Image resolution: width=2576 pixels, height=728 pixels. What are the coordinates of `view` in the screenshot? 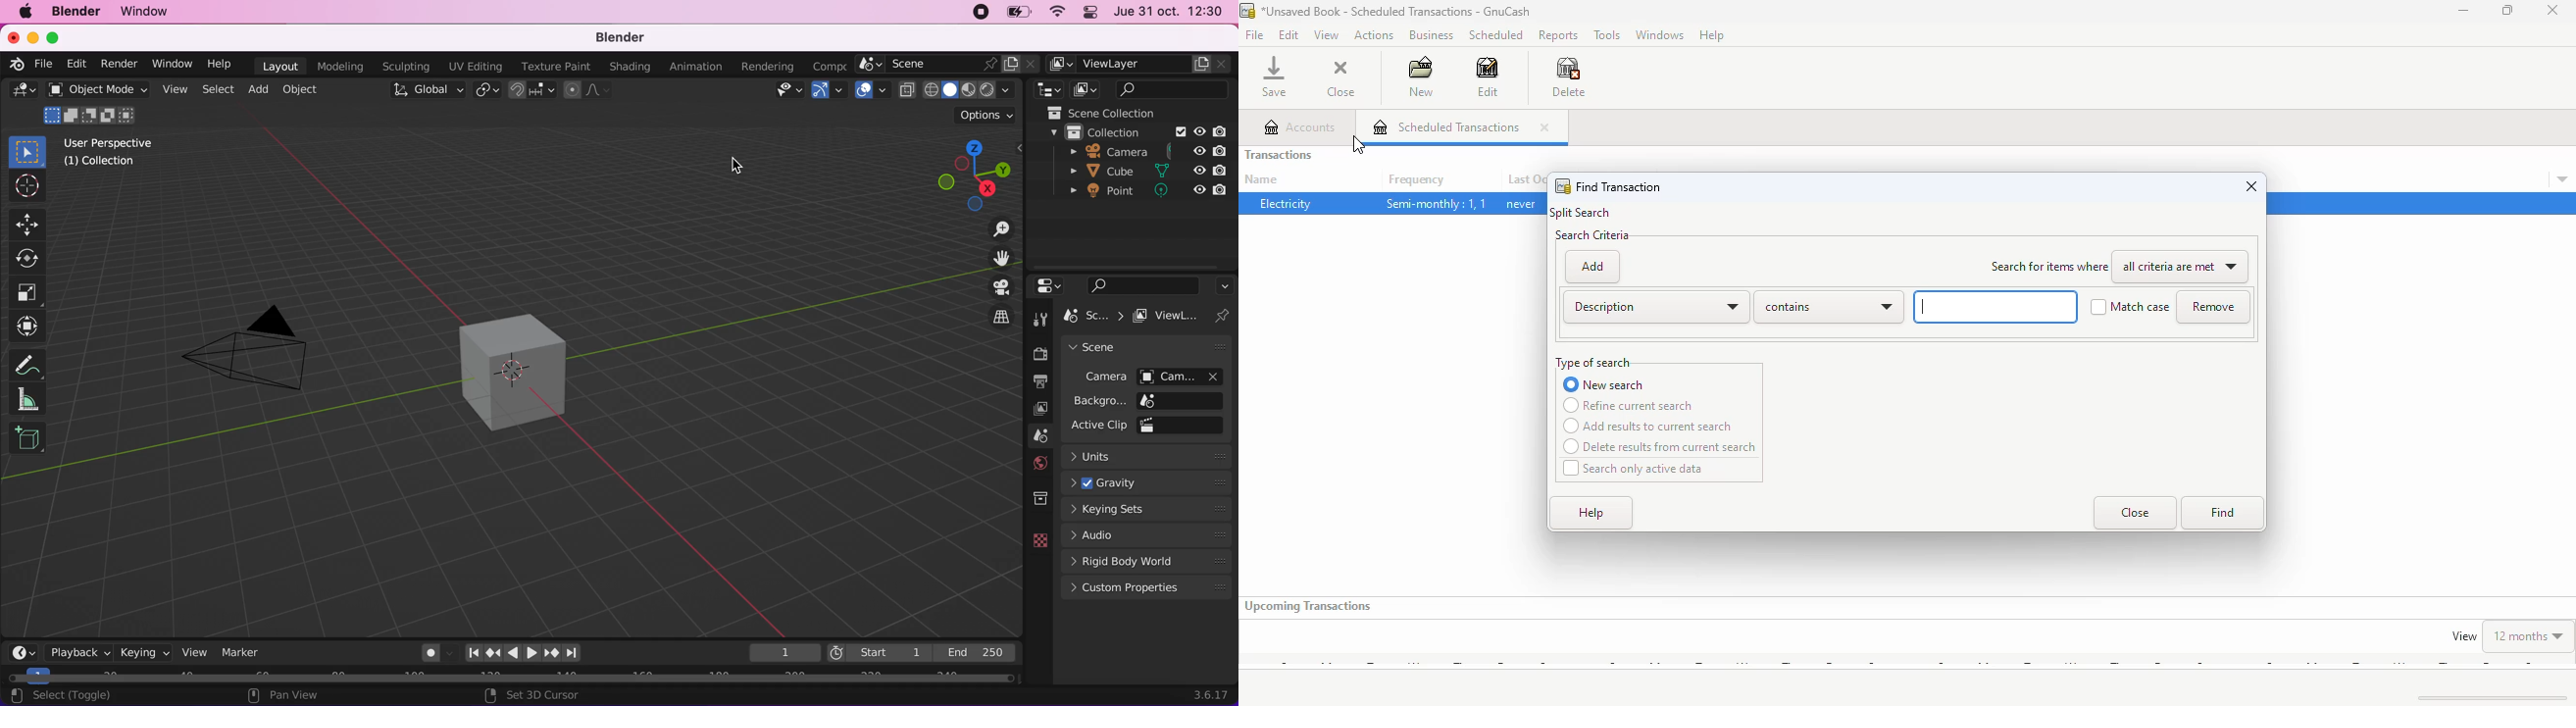 It's located at (2464, 636).